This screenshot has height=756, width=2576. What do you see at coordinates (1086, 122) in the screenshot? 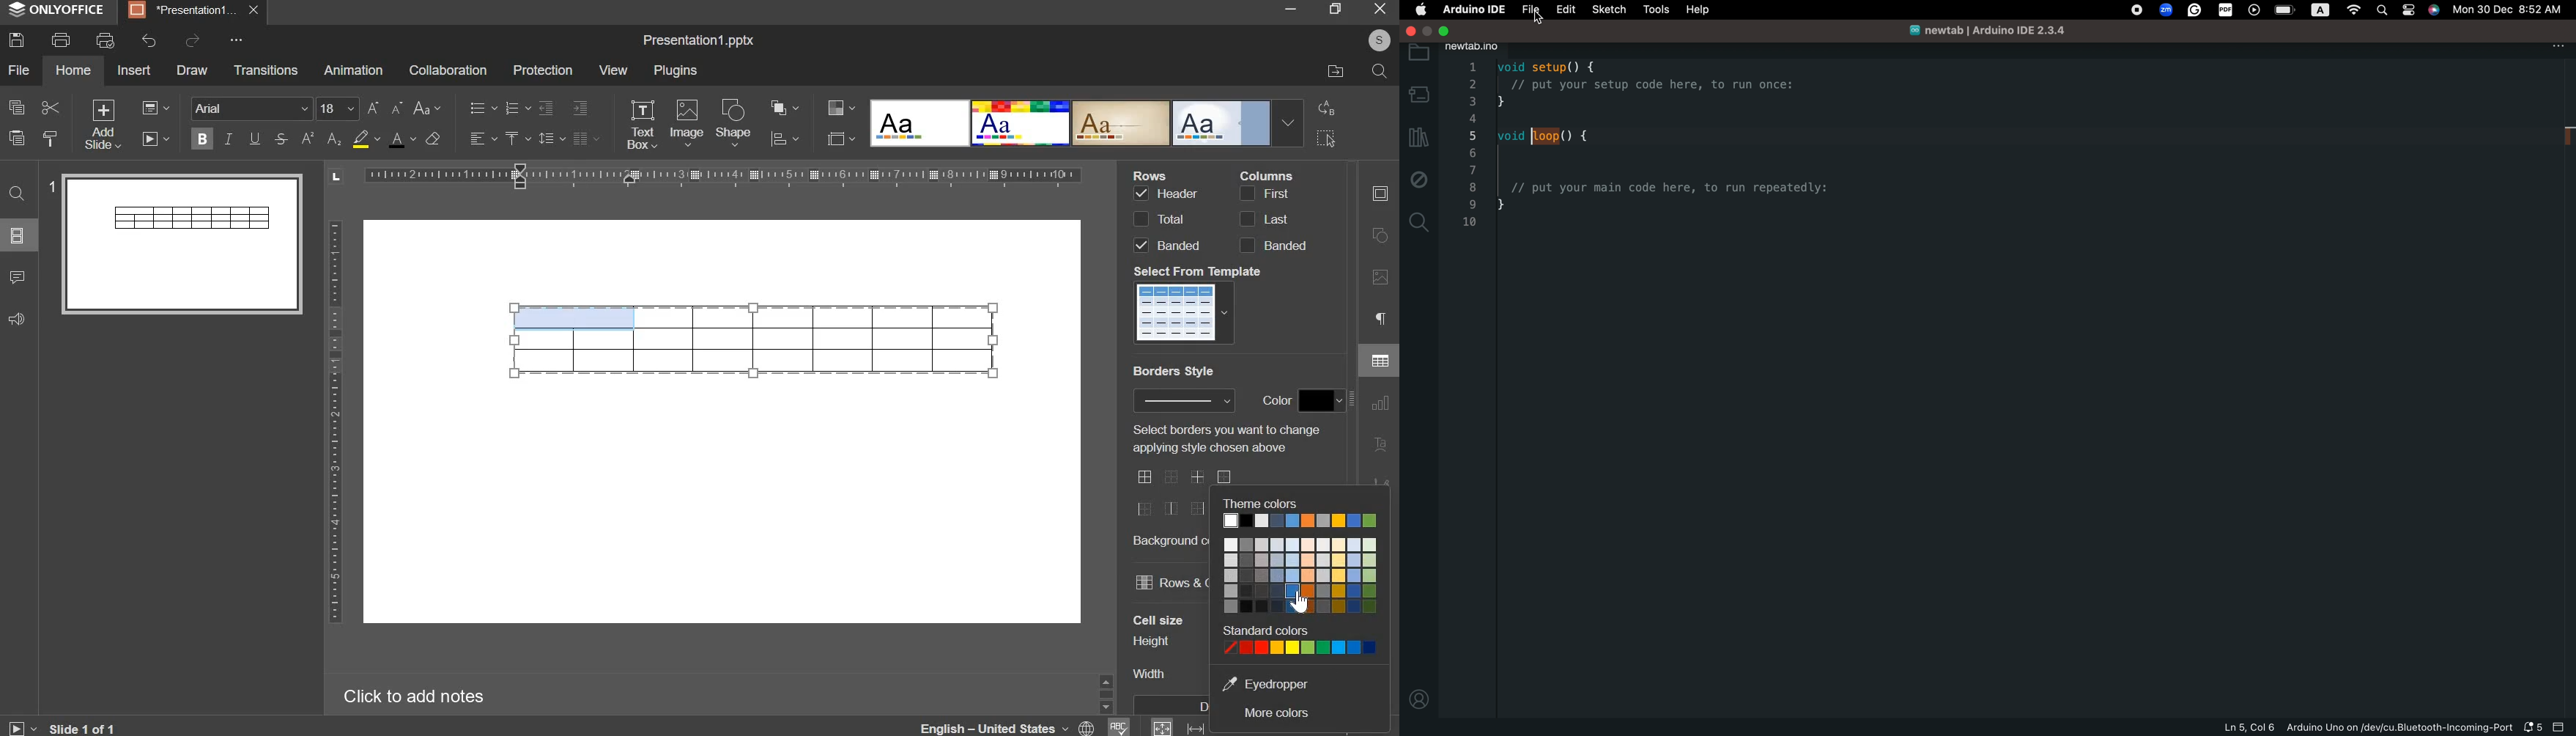
I see `design` at bounding box center [1086, 122].